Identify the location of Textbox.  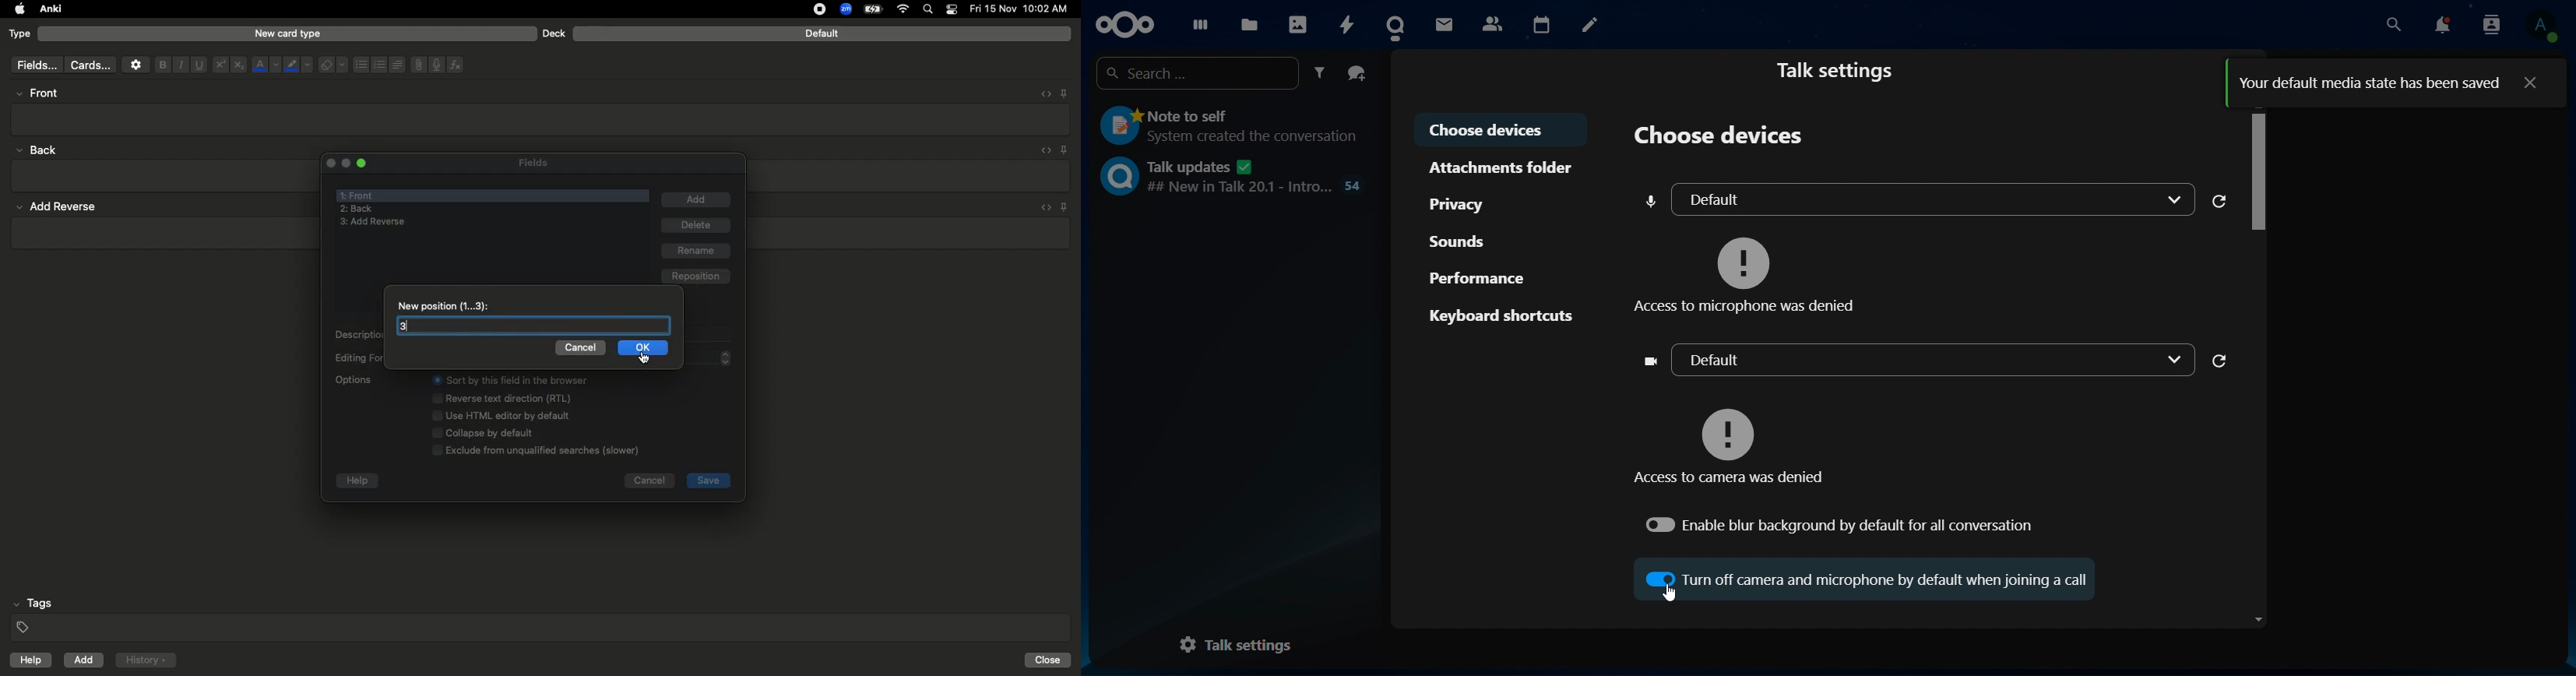
(542, 119).